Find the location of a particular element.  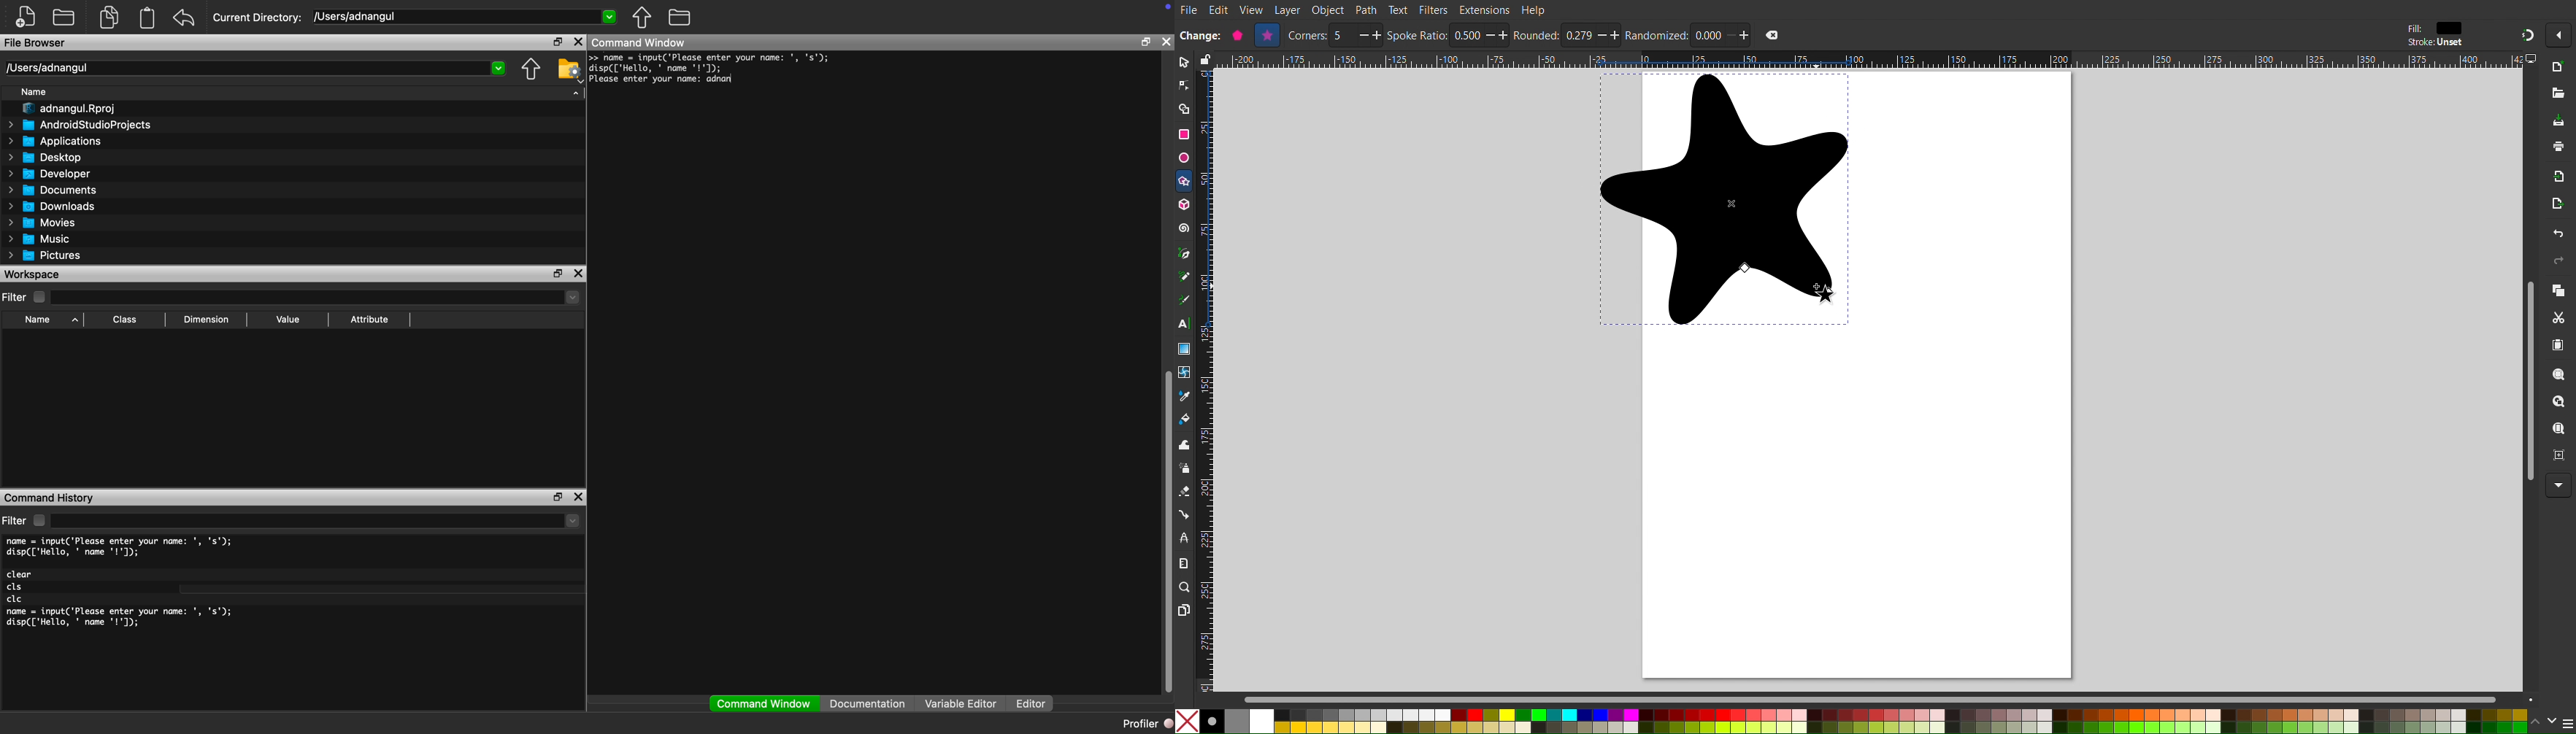

File is located at coordinates (1188, 11).